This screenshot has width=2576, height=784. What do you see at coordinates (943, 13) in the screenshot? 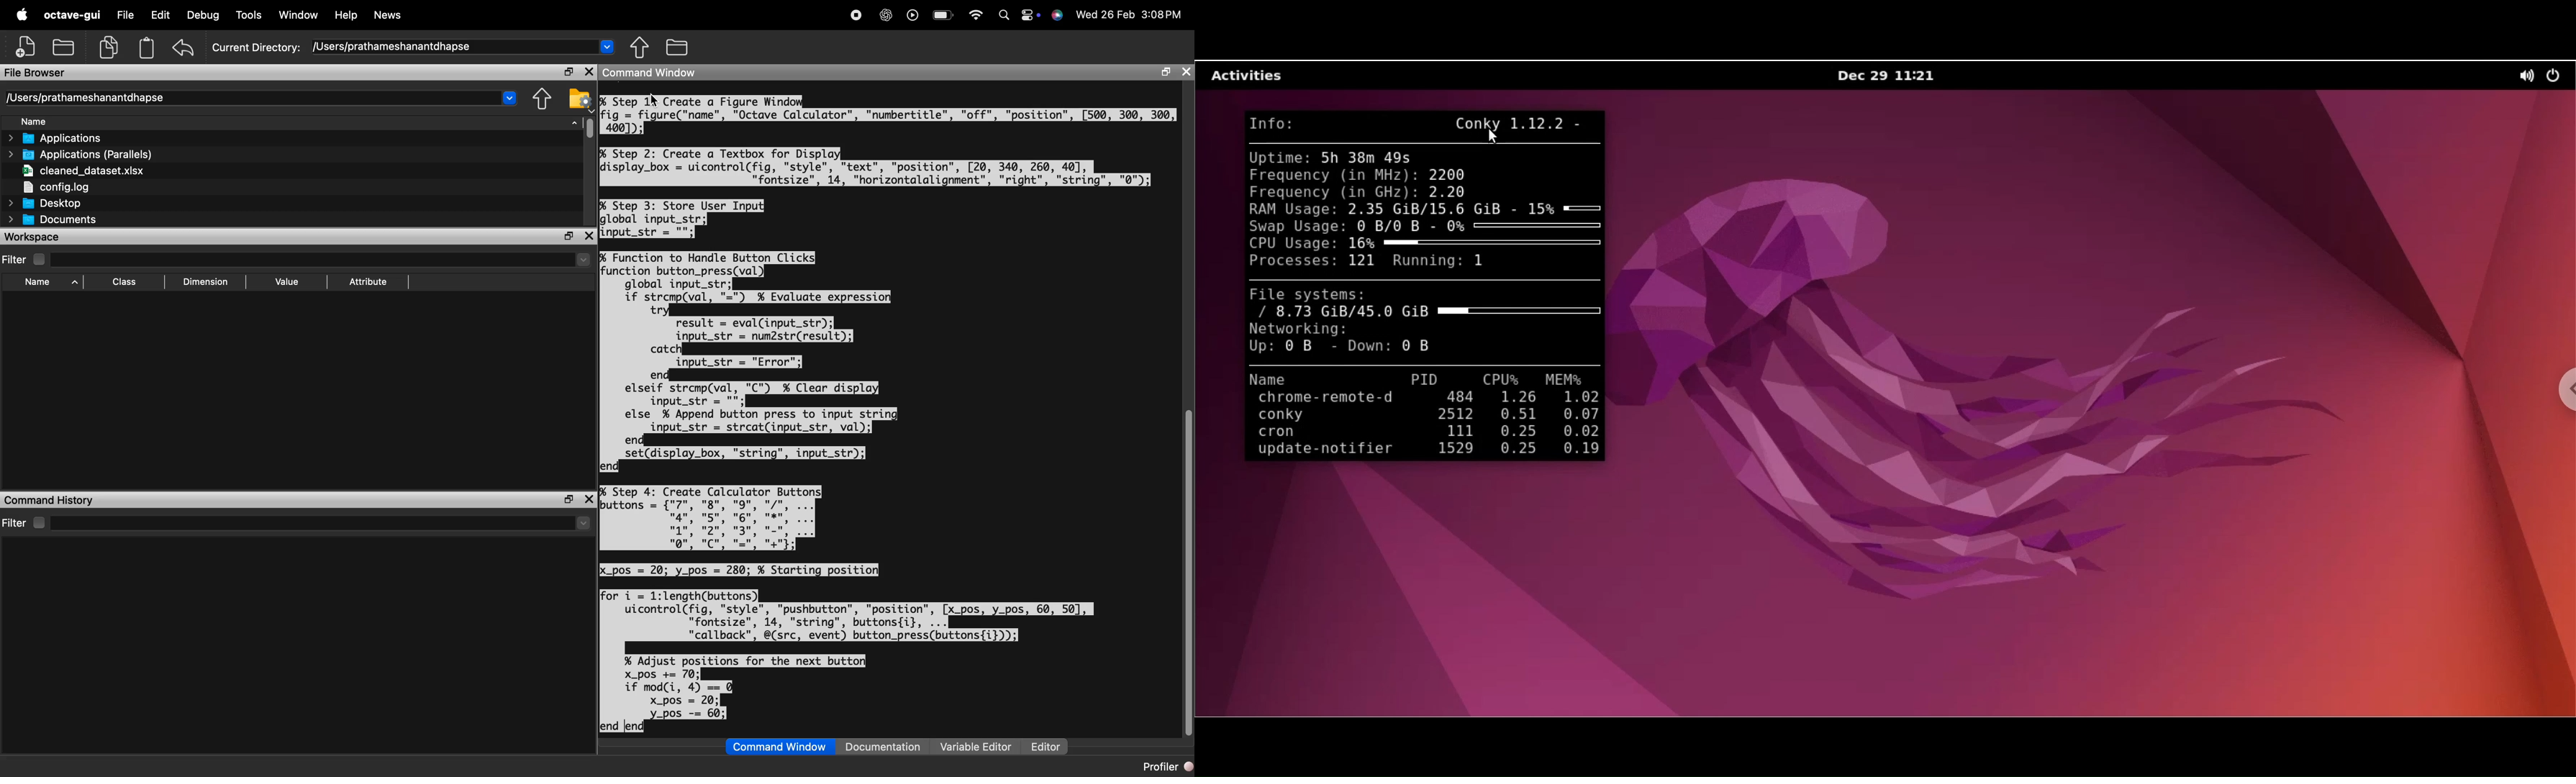
I see `battery` at bounding box center [943, 13].